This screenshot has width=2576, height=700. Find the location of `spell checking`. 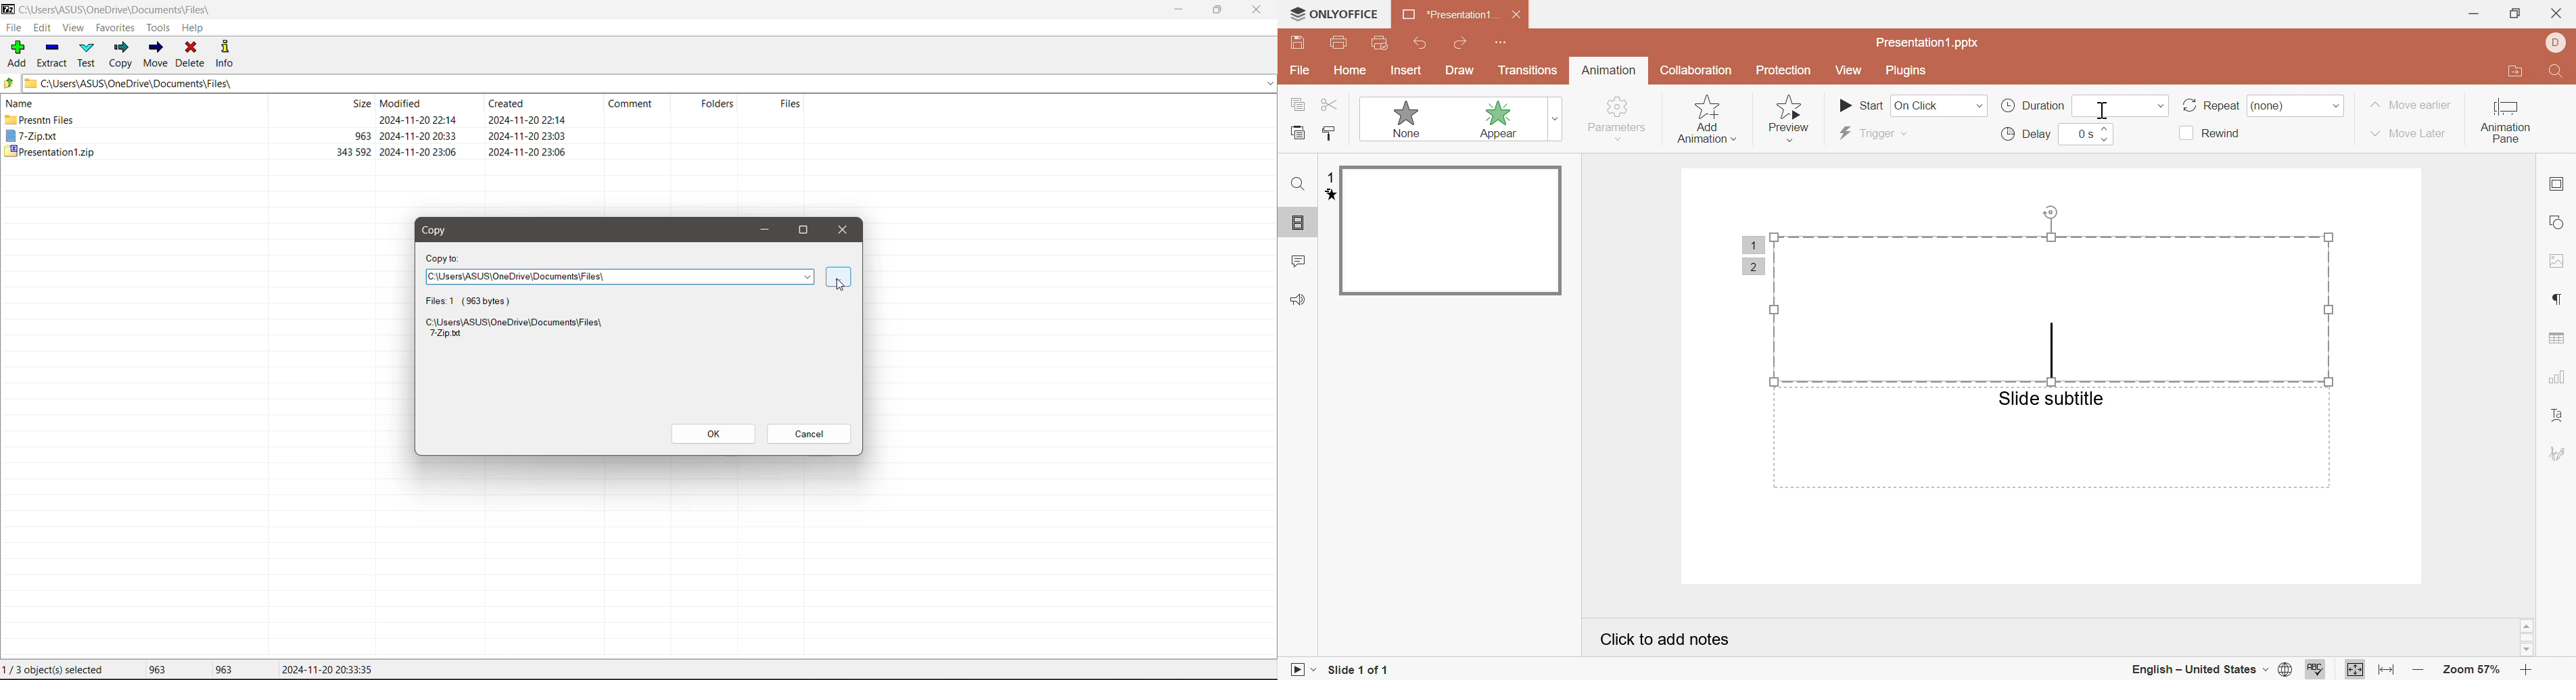

spell checking is located at coordinates (2318, 672).